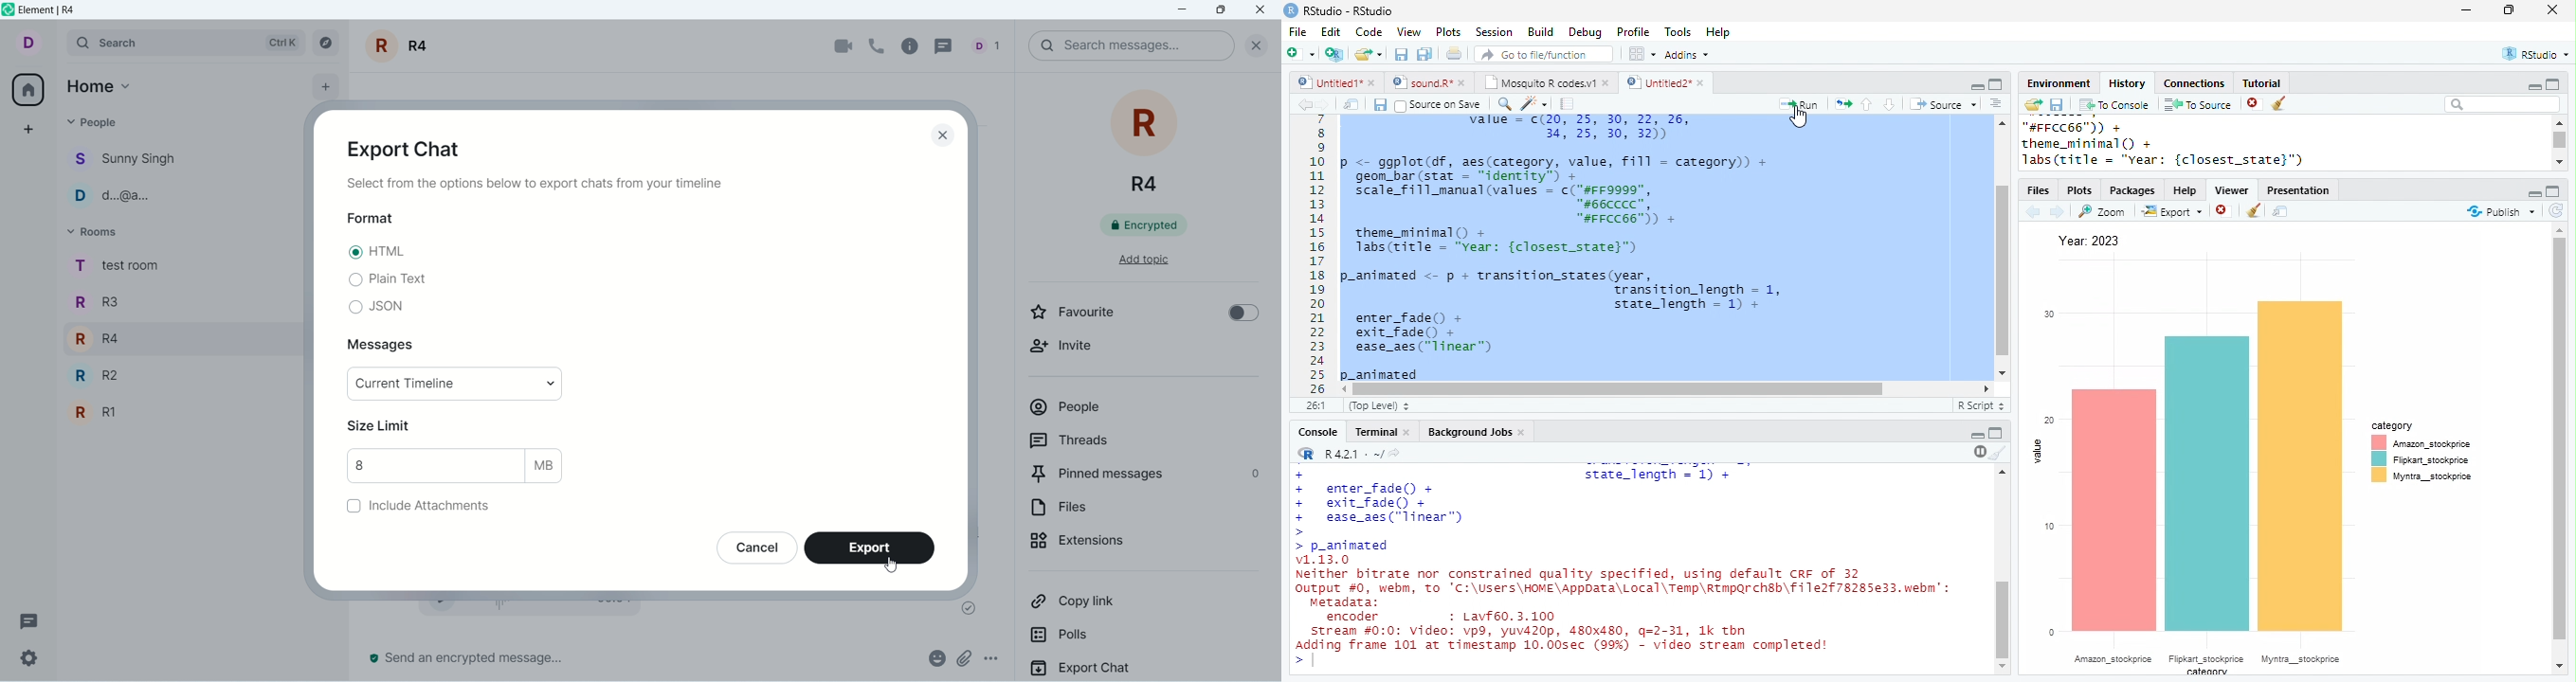  Describe the element at coordinates (2204, 671) in the screenshot. I see `category` at that location.